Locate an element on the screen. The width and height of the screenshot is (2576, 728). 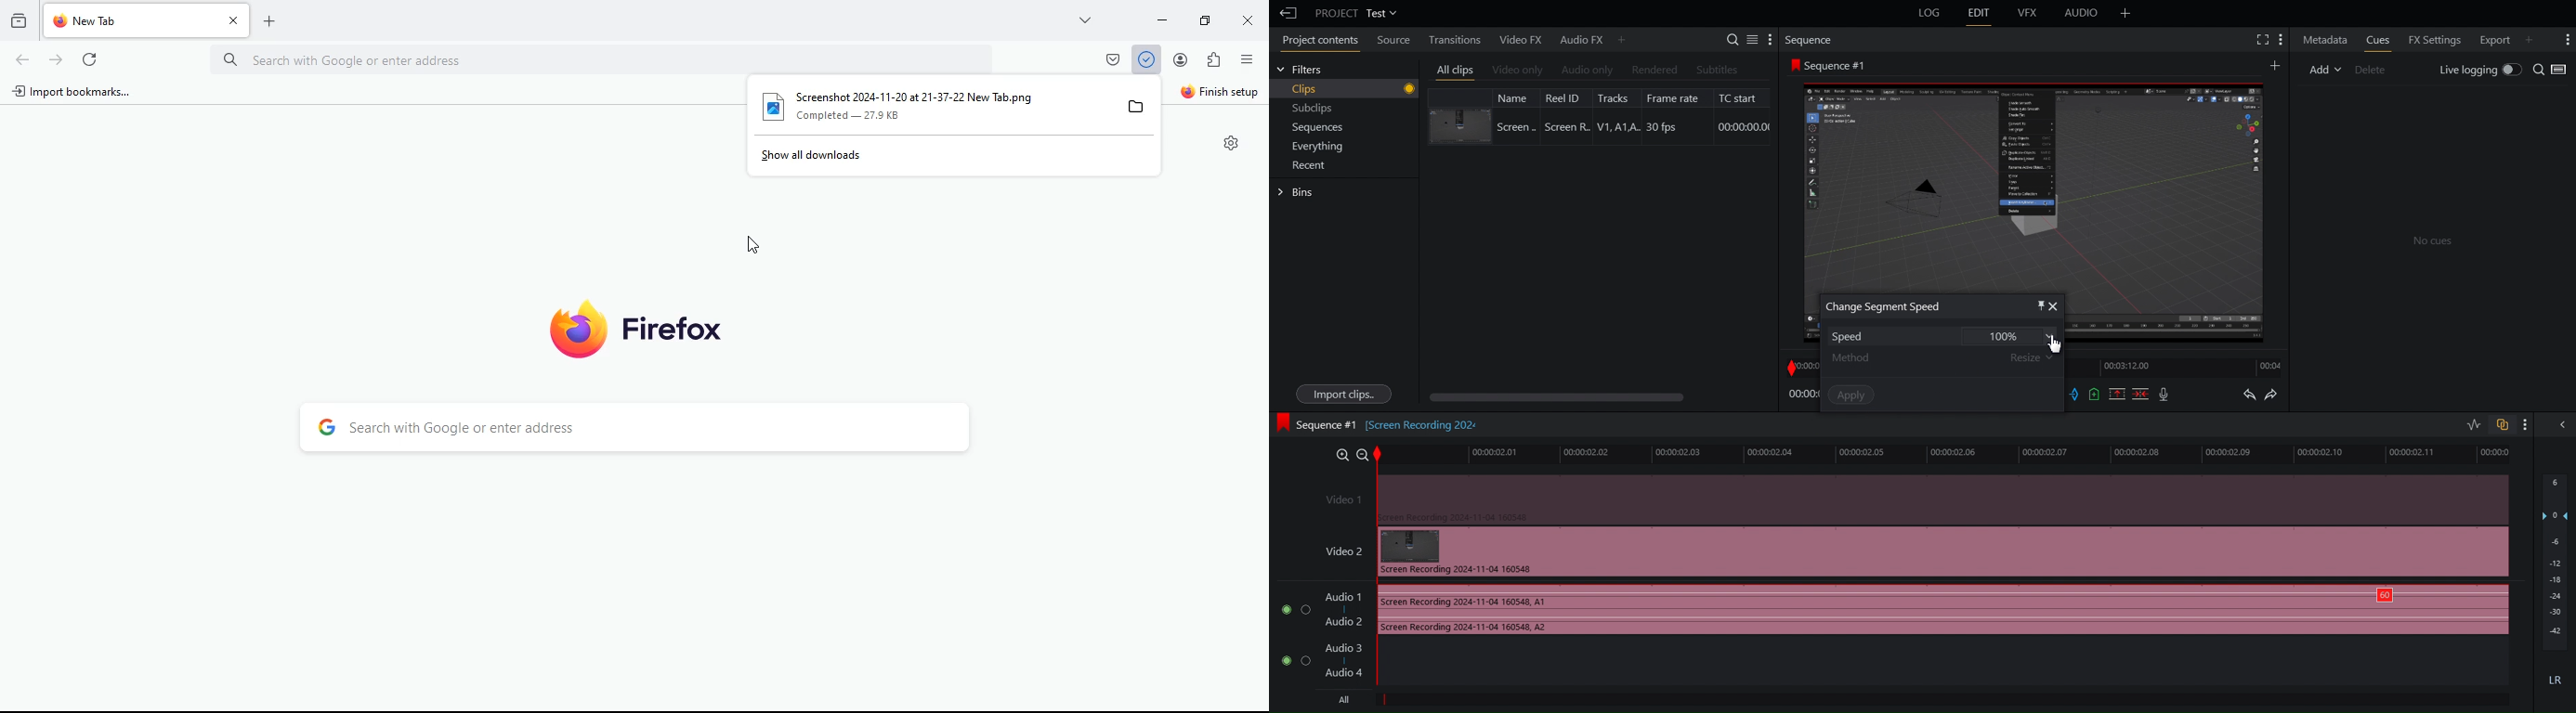
minimize is located at coordinates (1159, 20).